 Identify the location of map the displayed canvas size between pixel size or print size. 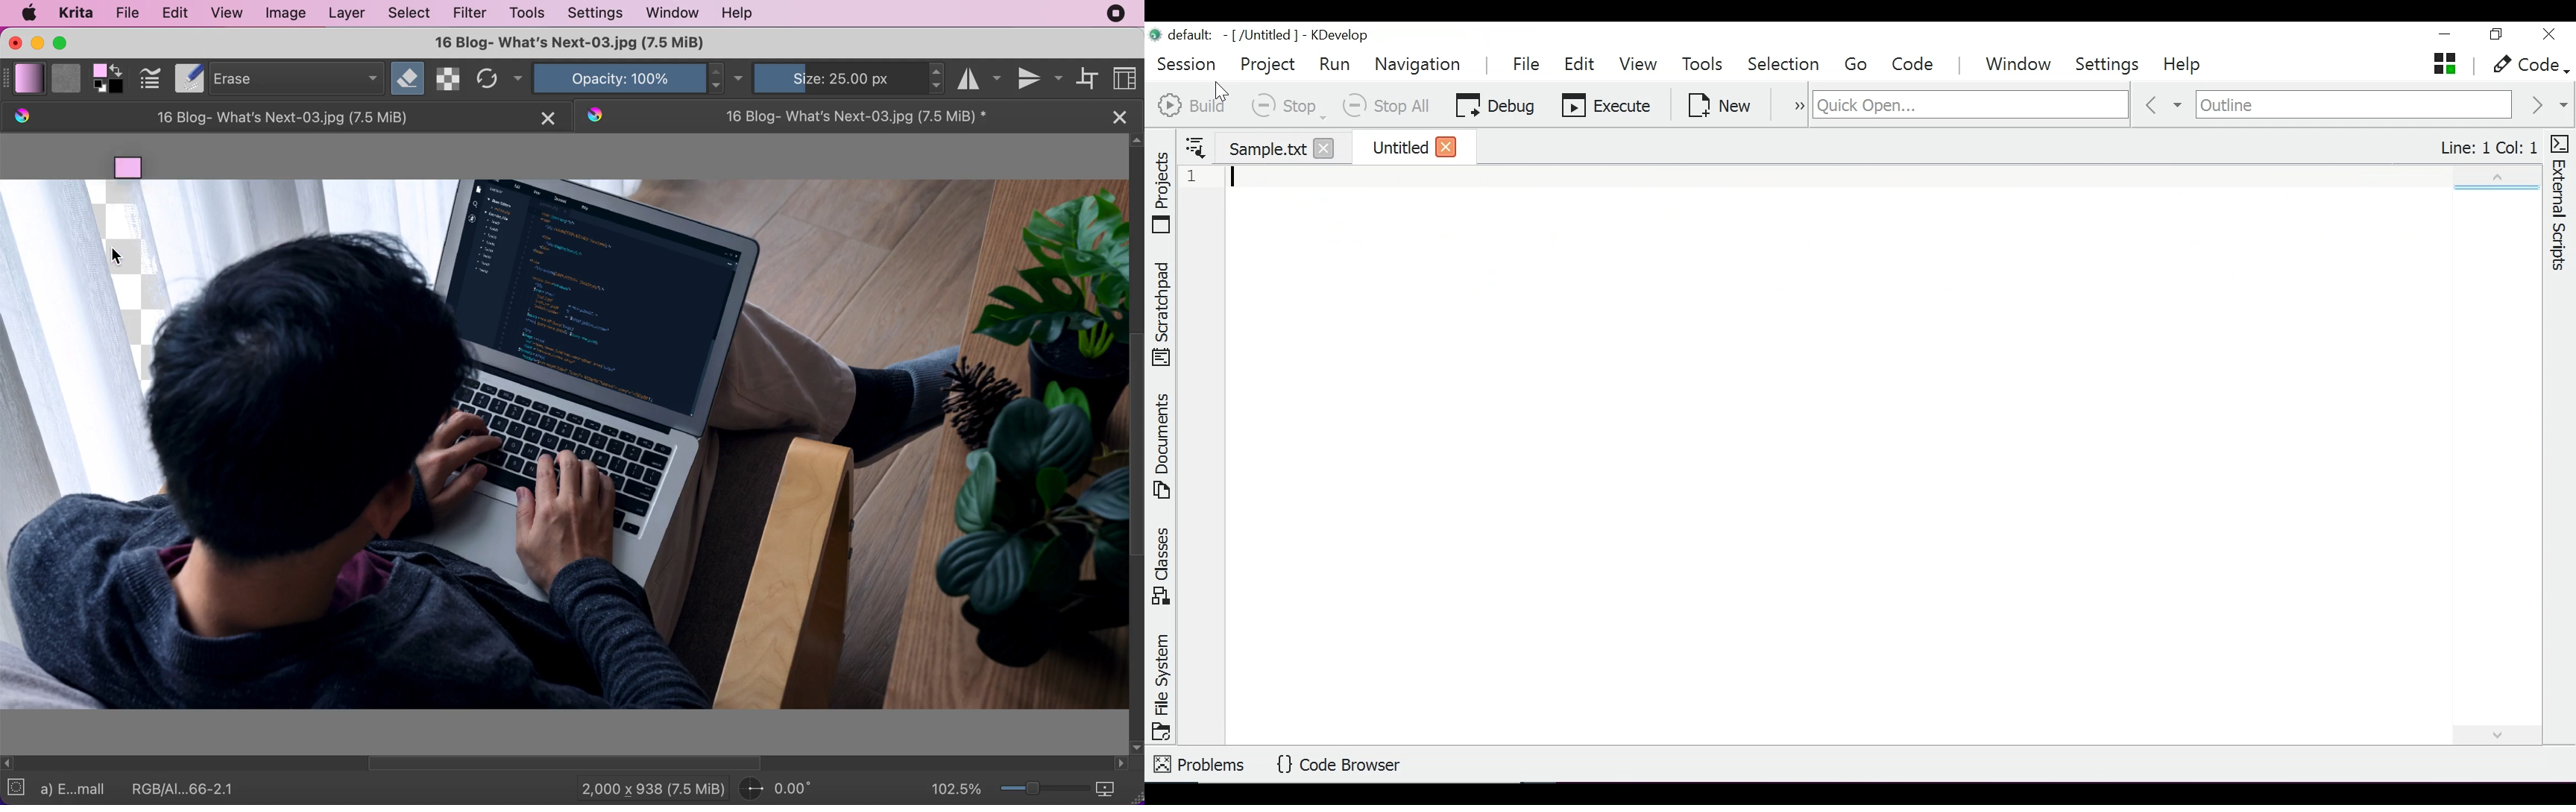
(1111, 788).